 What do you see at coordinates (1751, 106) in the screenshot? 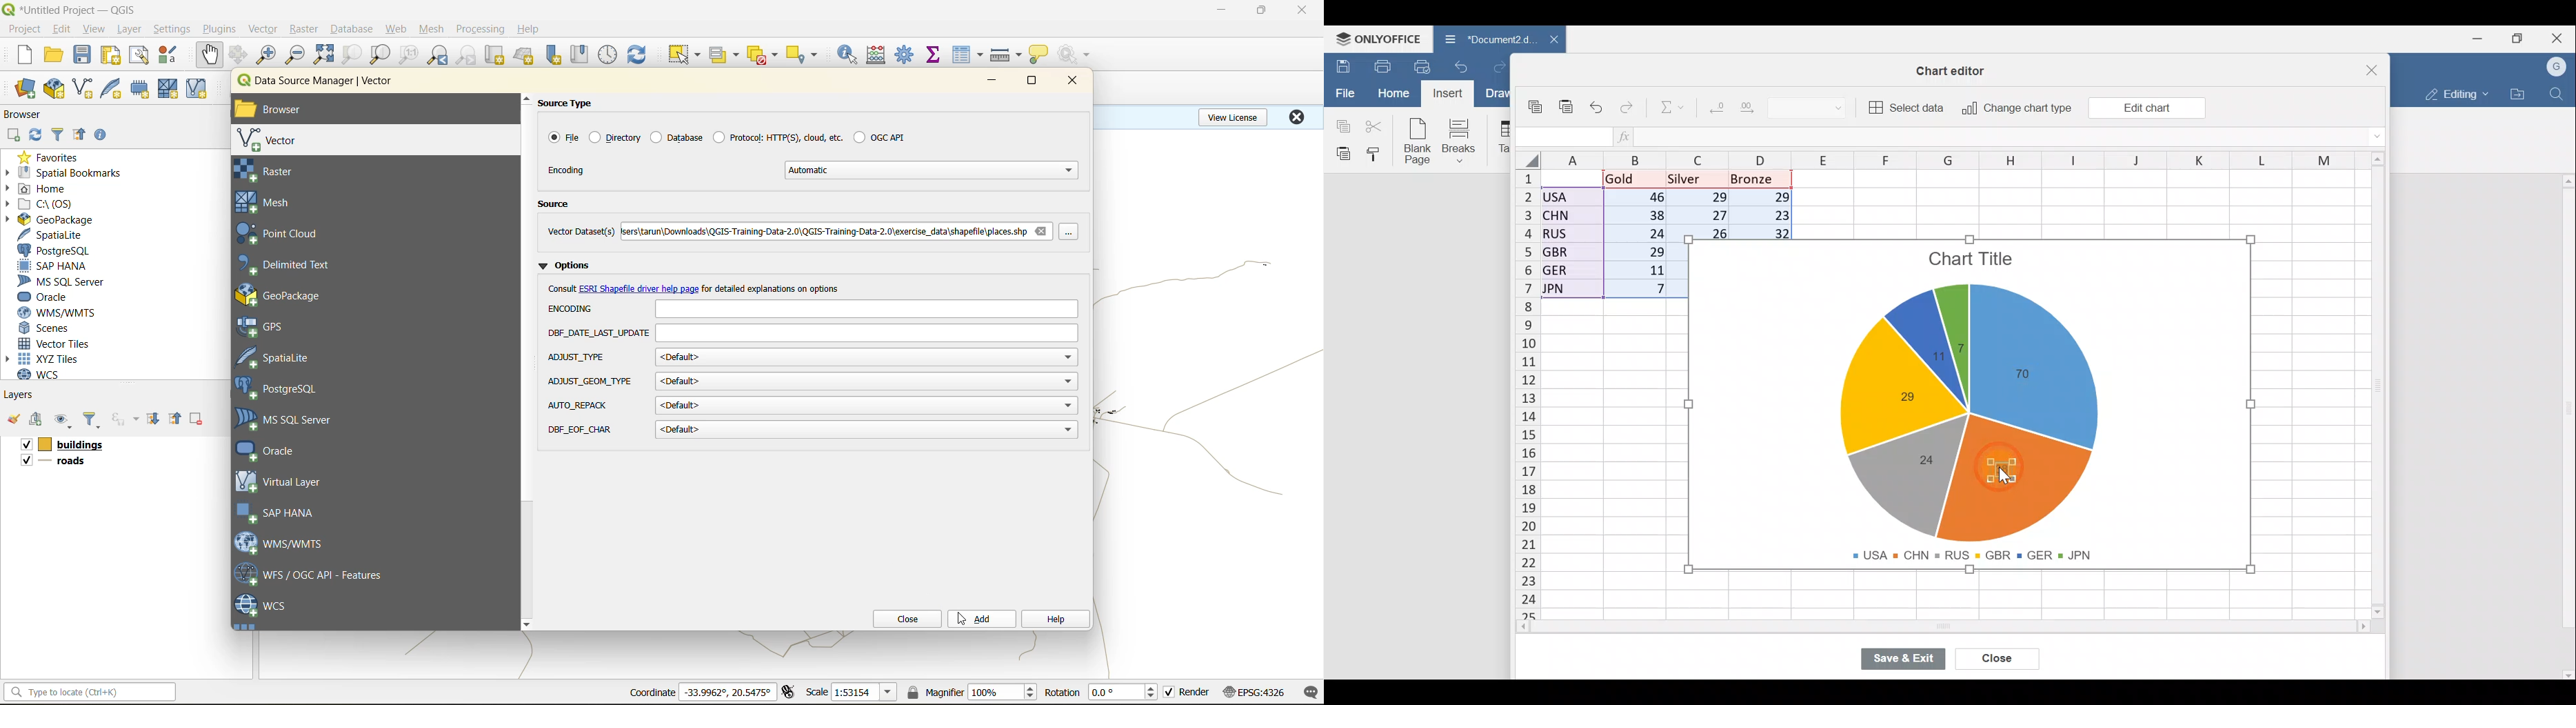
I see `Increase decimal` at bounding box center [1751, 106].